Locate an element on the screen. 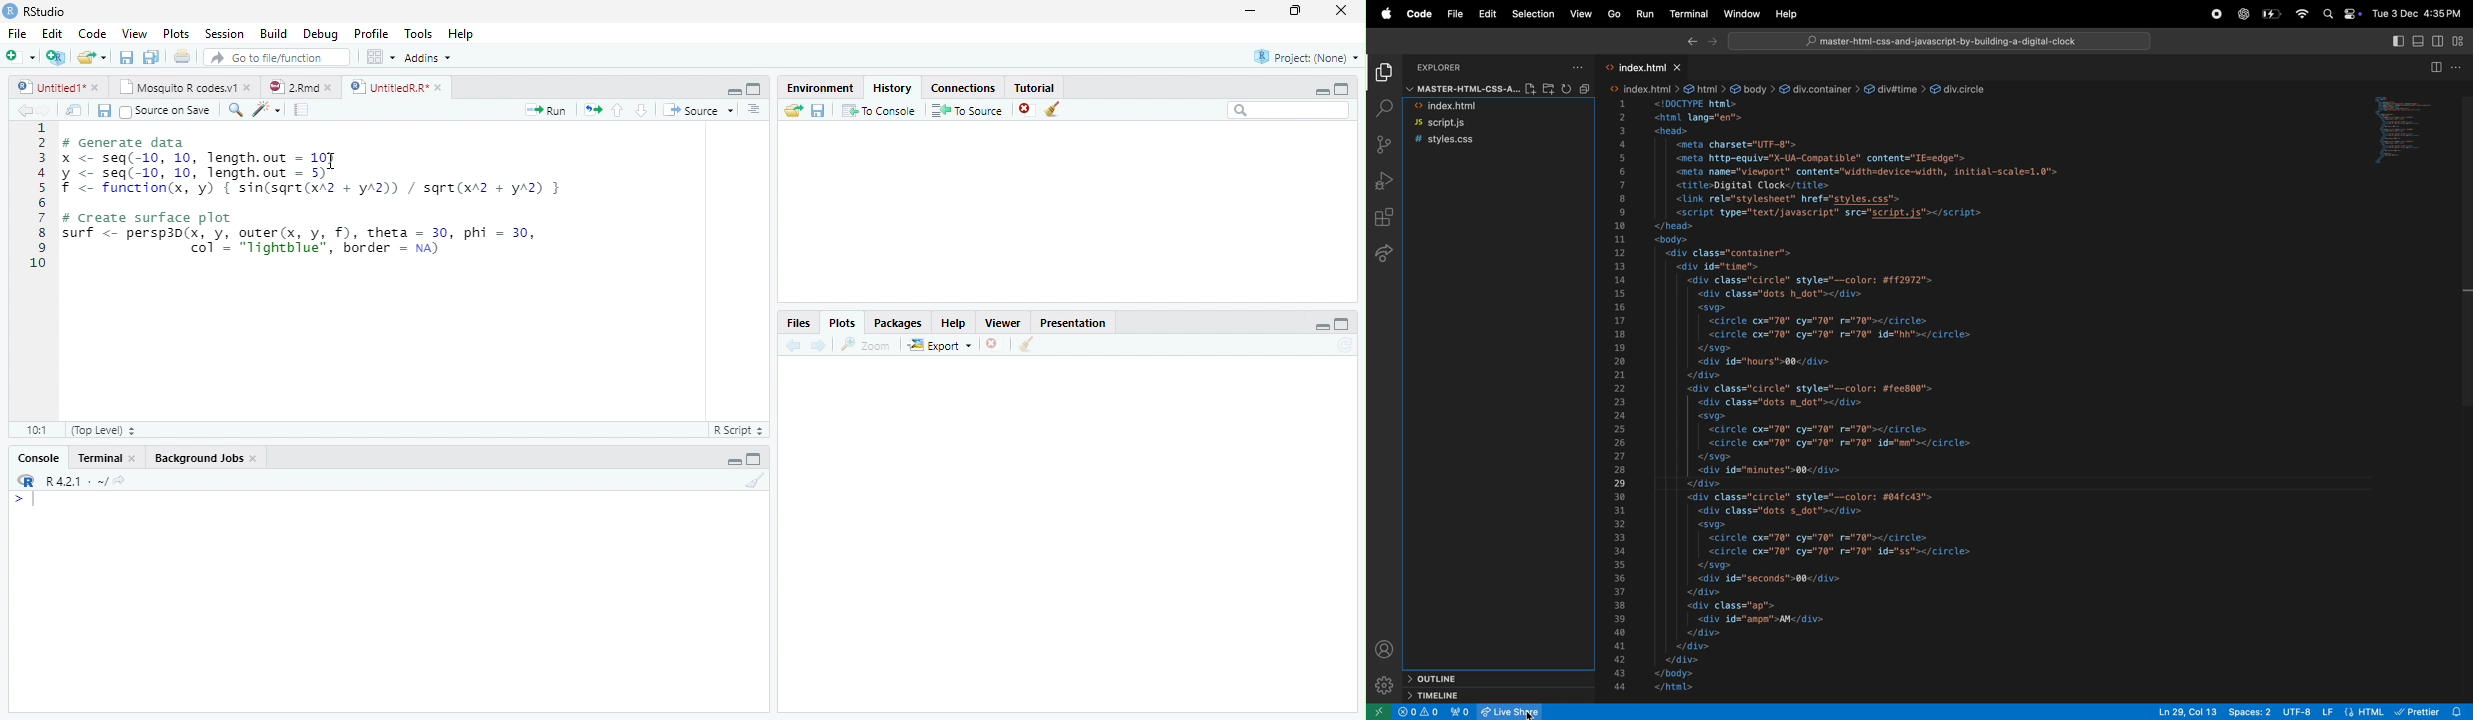 This screenshot has height=728, width=2492. Zoom is located at coordinates (865, 345).